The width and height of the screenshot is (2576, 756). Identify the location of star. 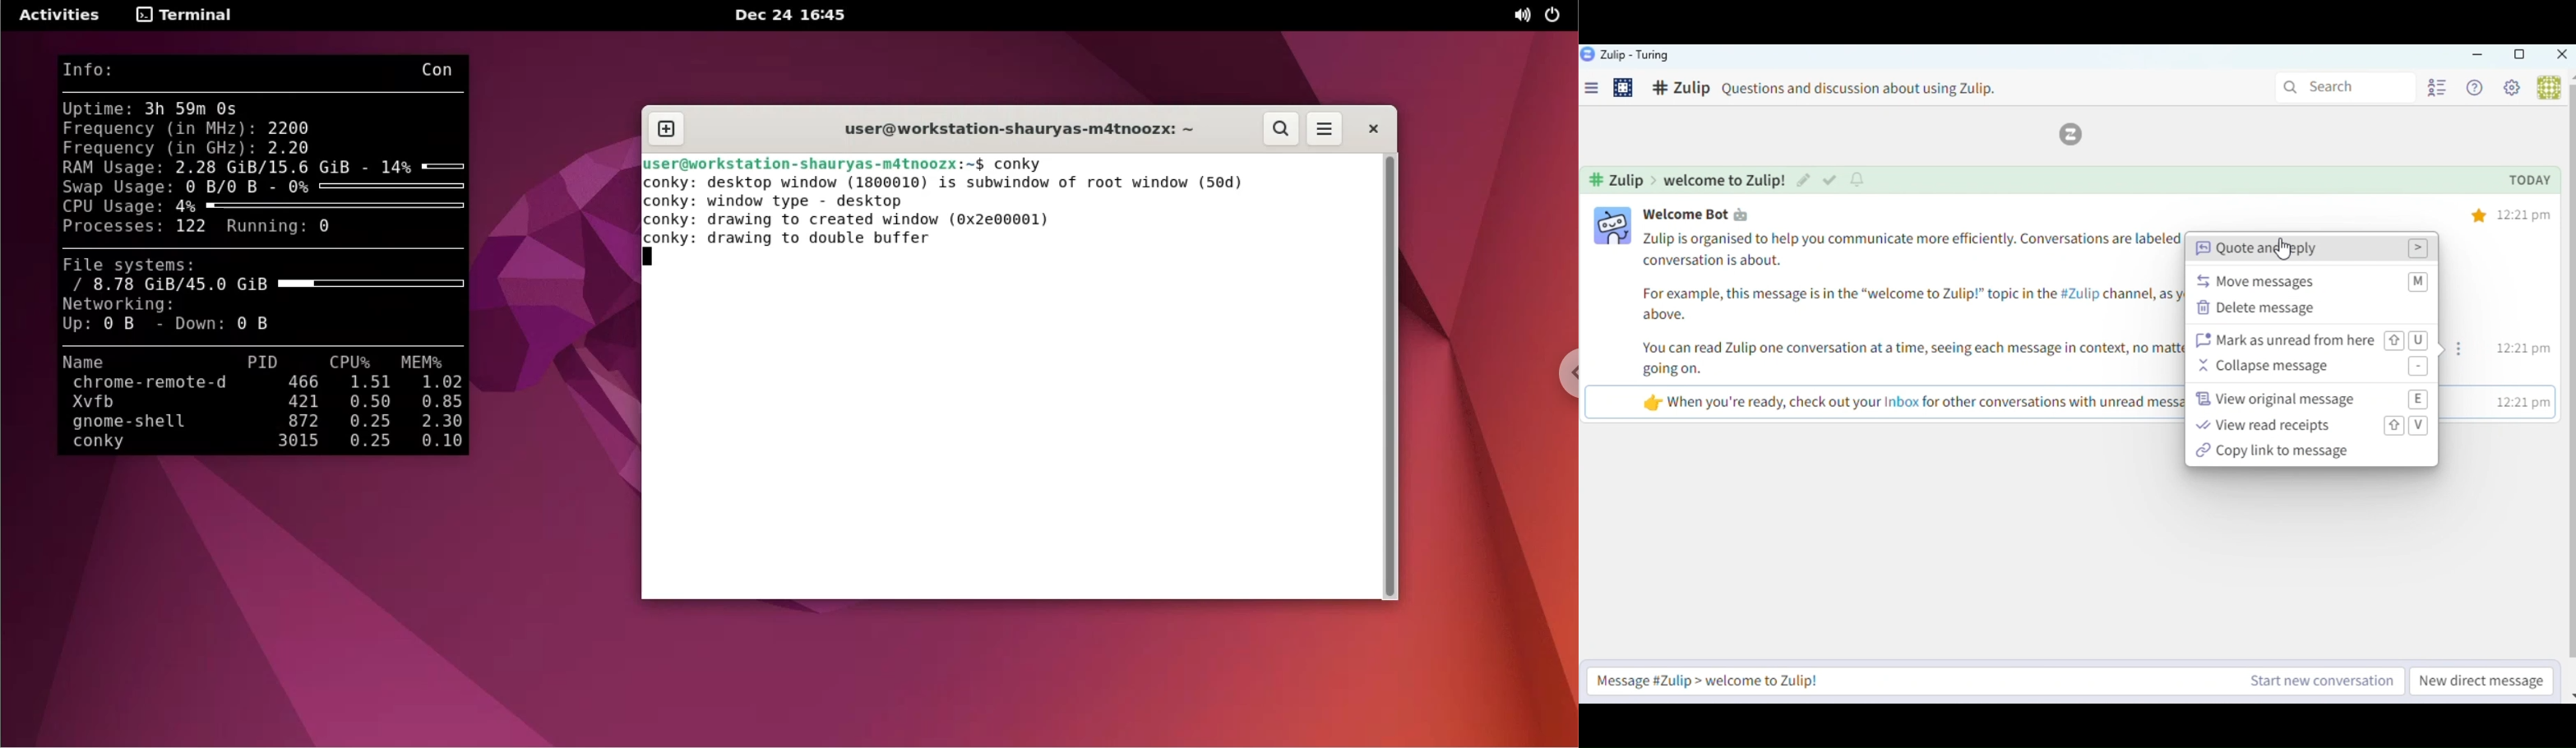
(2479, 213).